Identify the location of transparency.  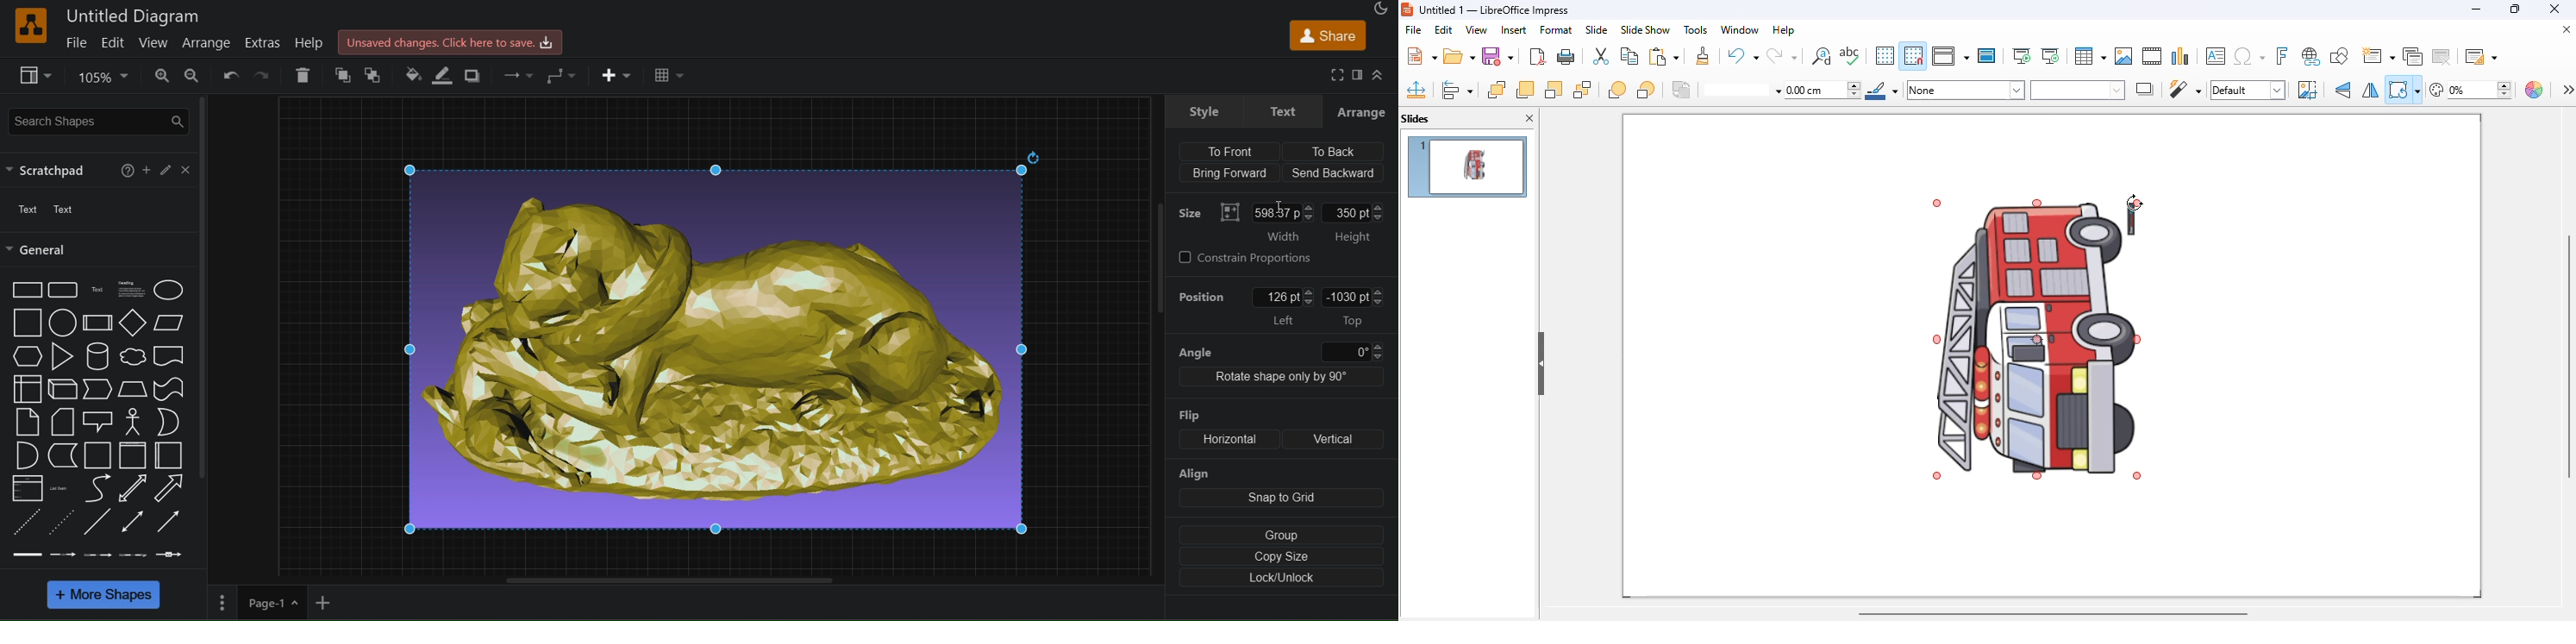
(2471, 90).